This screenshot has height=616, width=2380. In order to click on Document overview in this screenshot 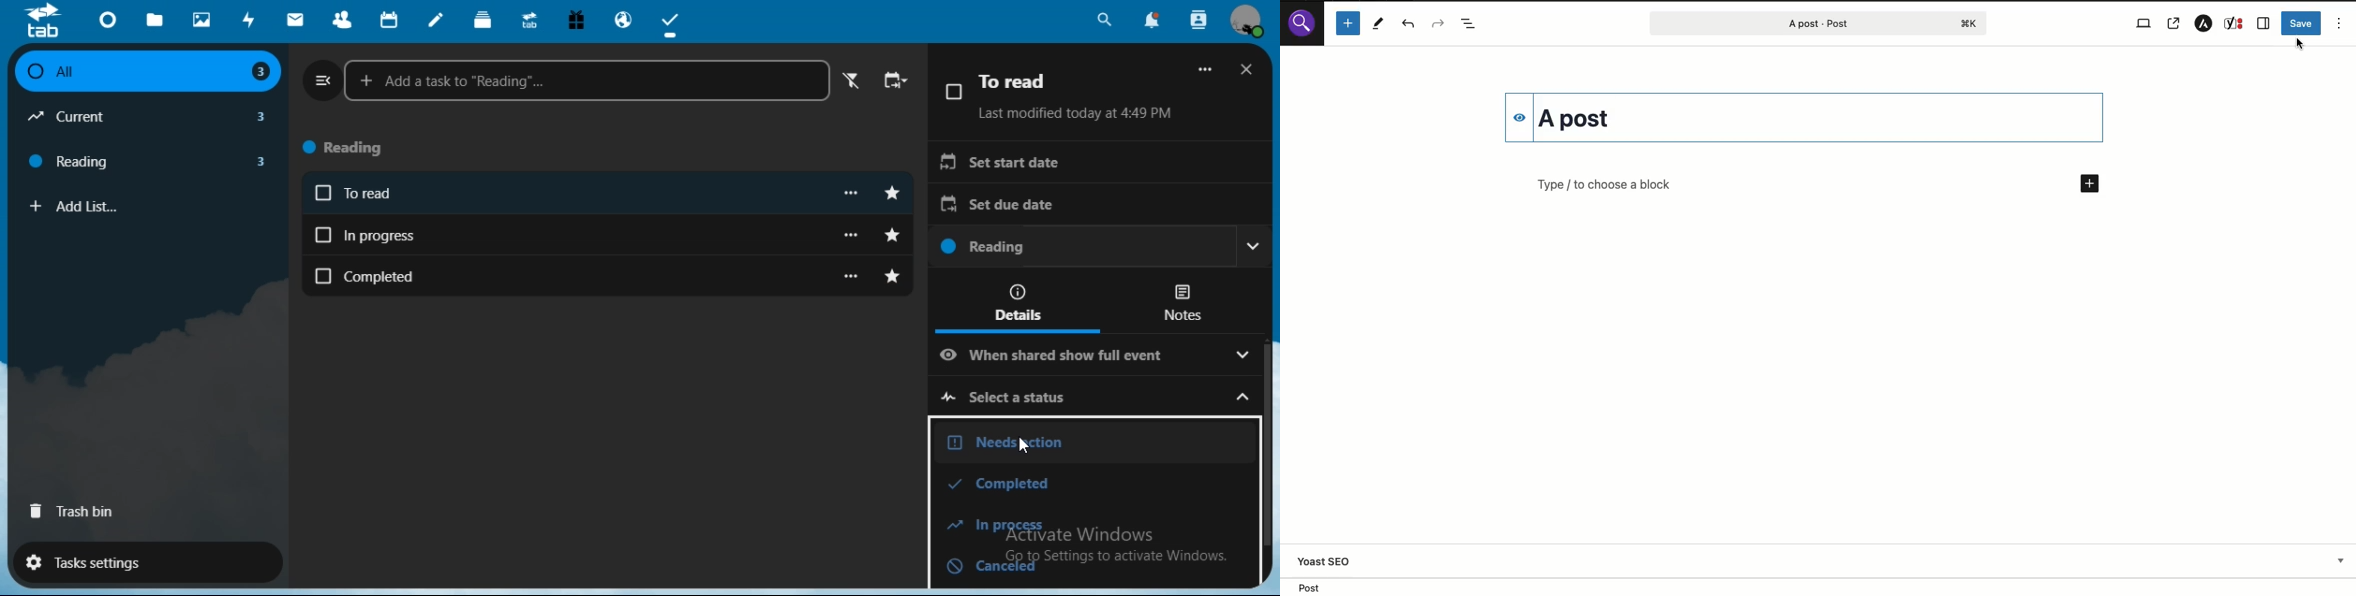, I will do `click(1469, 25)`.